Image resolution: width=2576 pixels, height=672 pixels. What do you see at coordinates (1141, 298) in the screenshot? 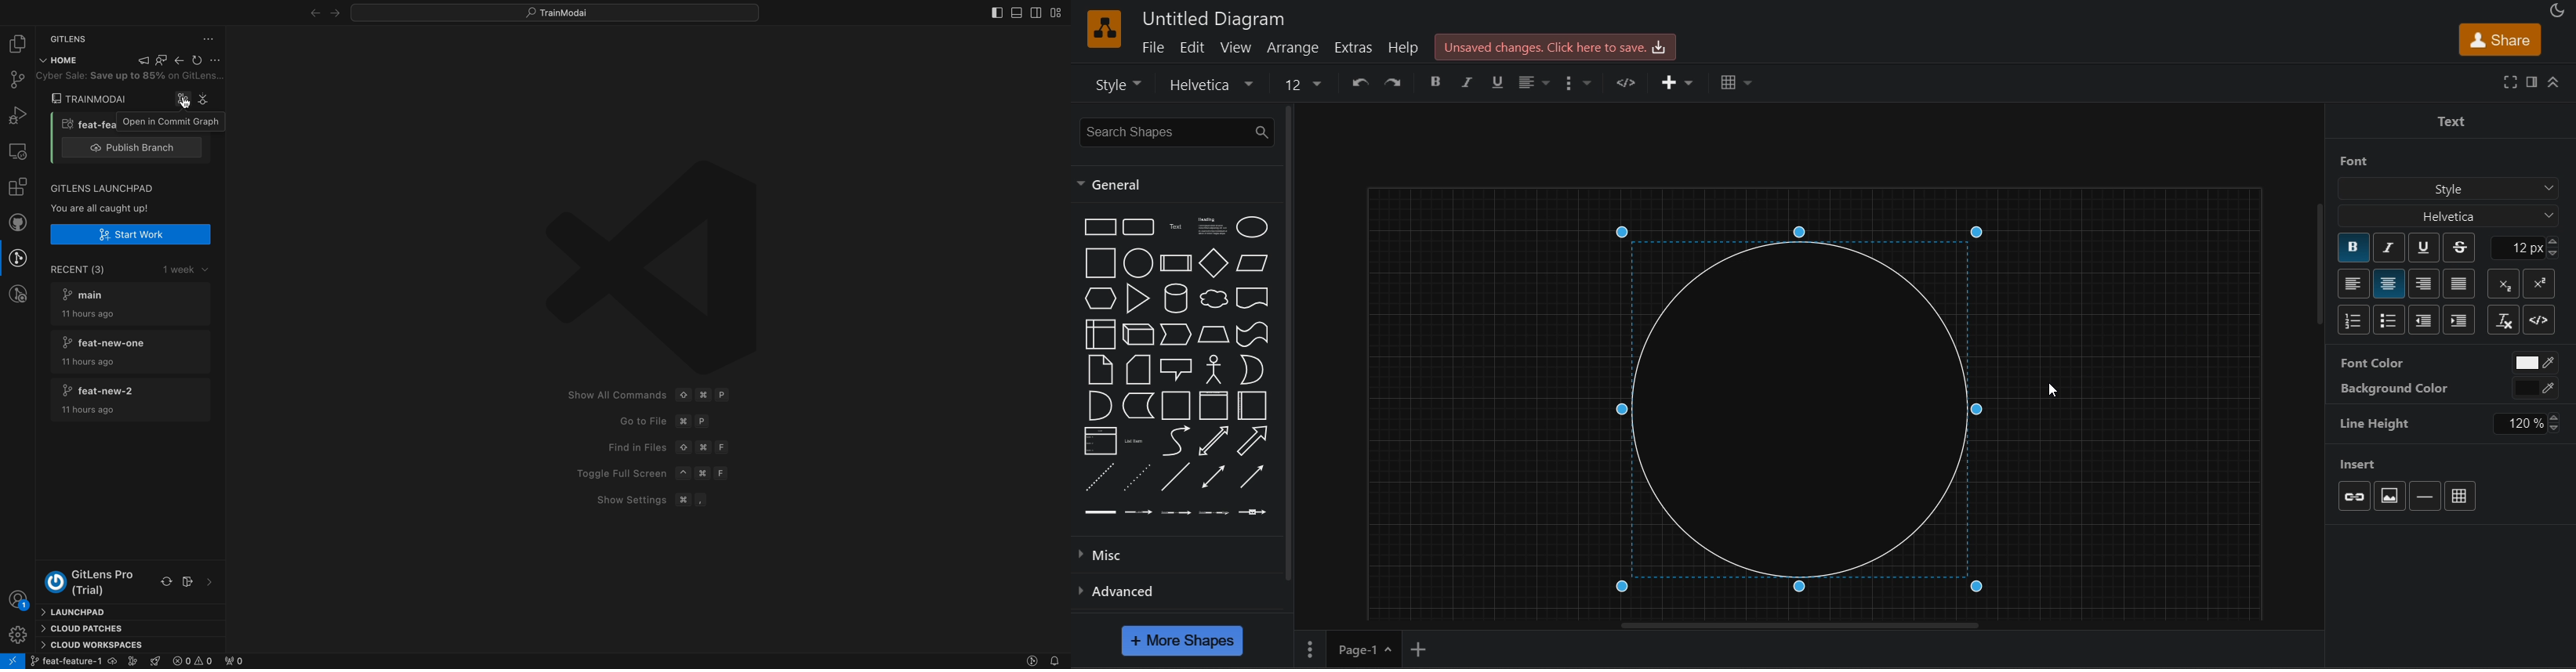
I see `triangle` at bounding box center [1141, 298].